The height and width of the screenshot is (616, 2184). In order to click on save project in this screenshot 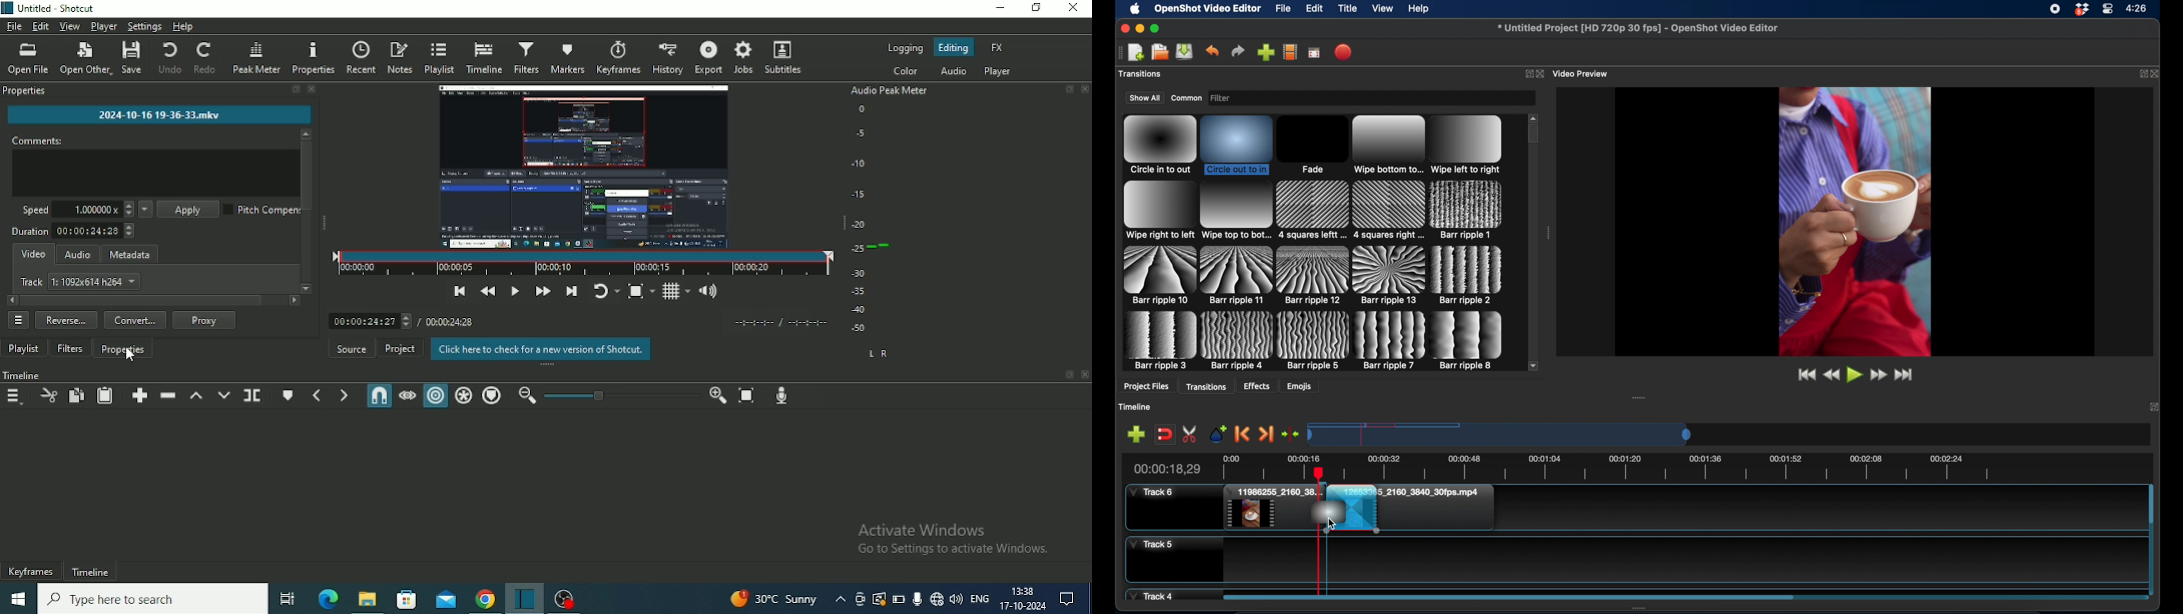, I will do `click(1185, 52)`.